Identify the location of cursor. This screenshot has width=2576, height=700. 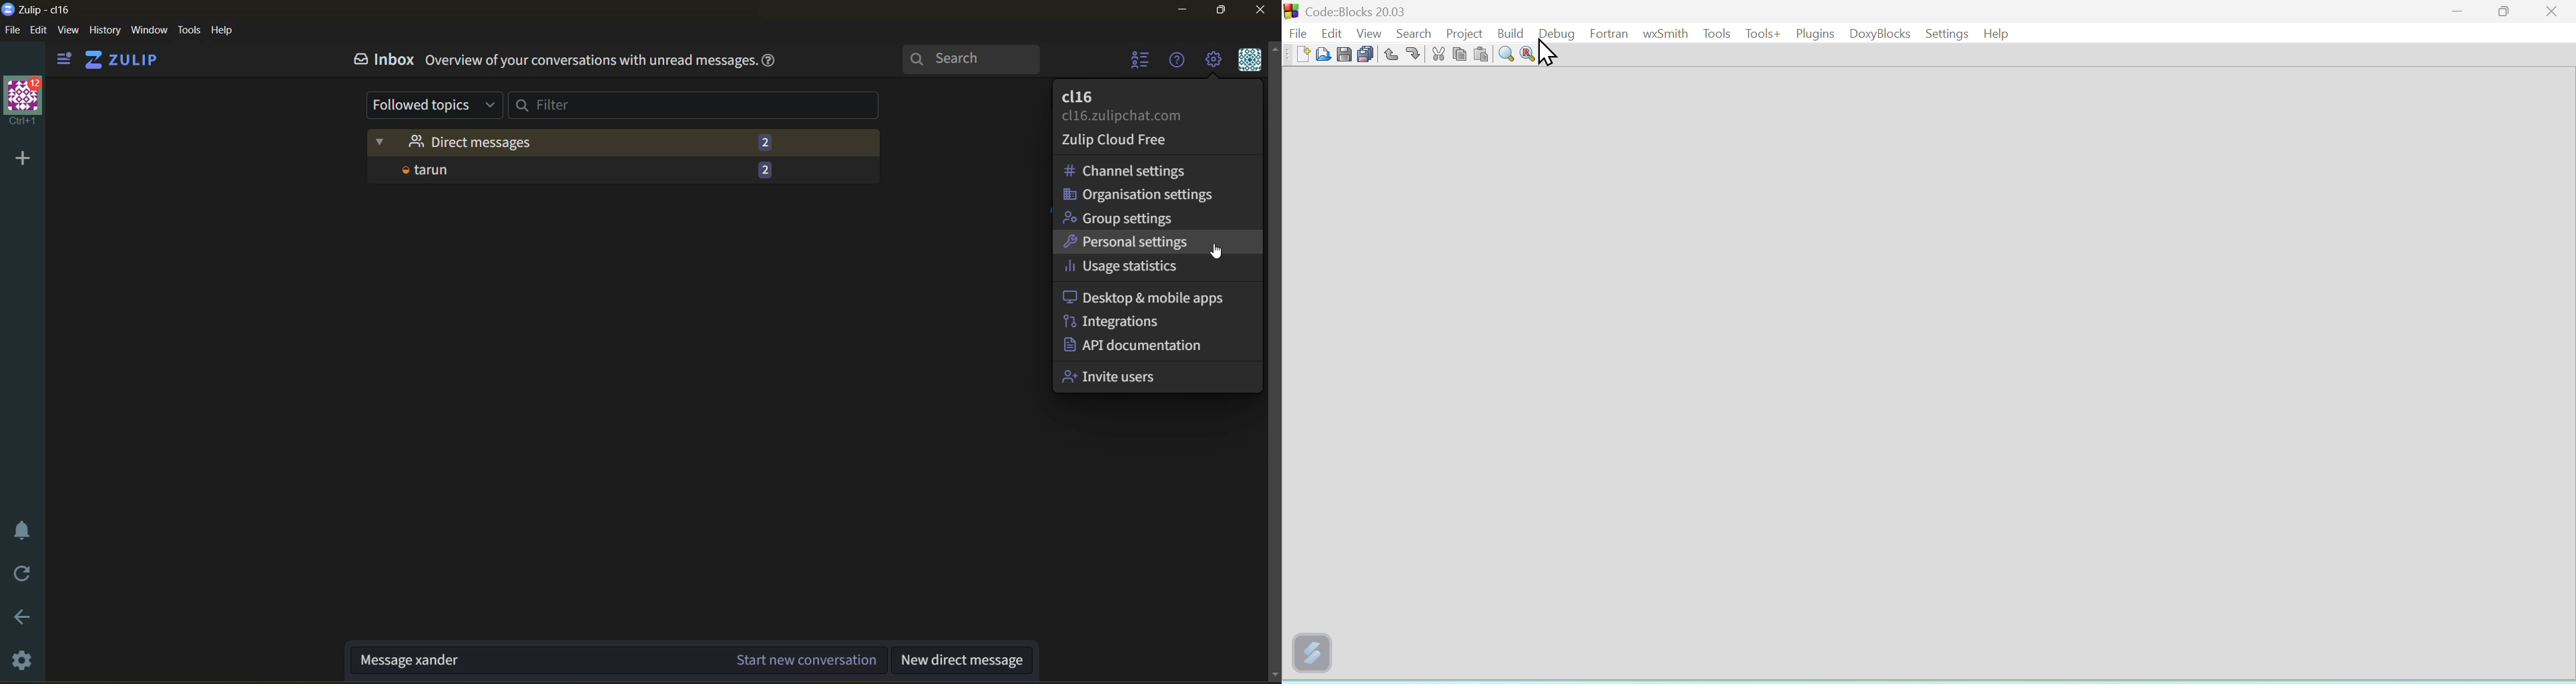
(1550, 55).